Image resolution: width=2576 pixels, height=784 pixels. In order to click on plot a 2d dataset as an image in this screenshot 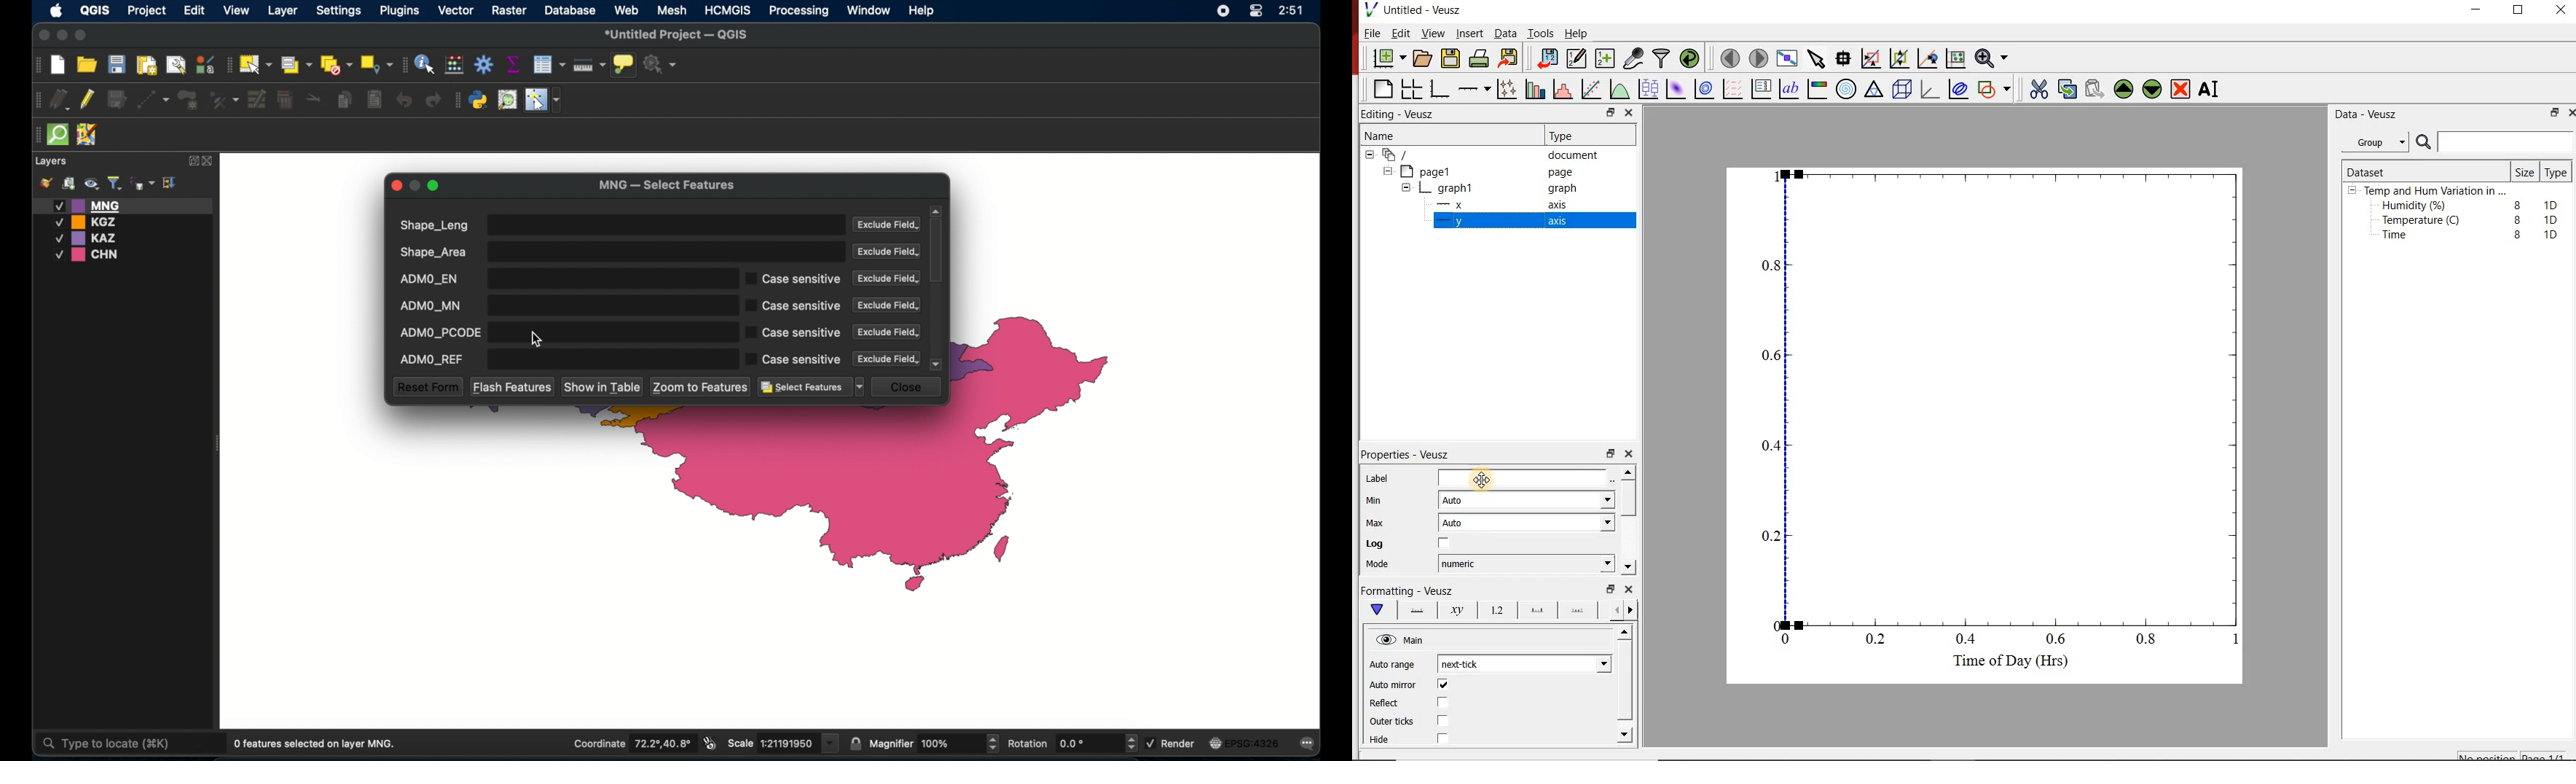, I will do `click(1676, 90)`.